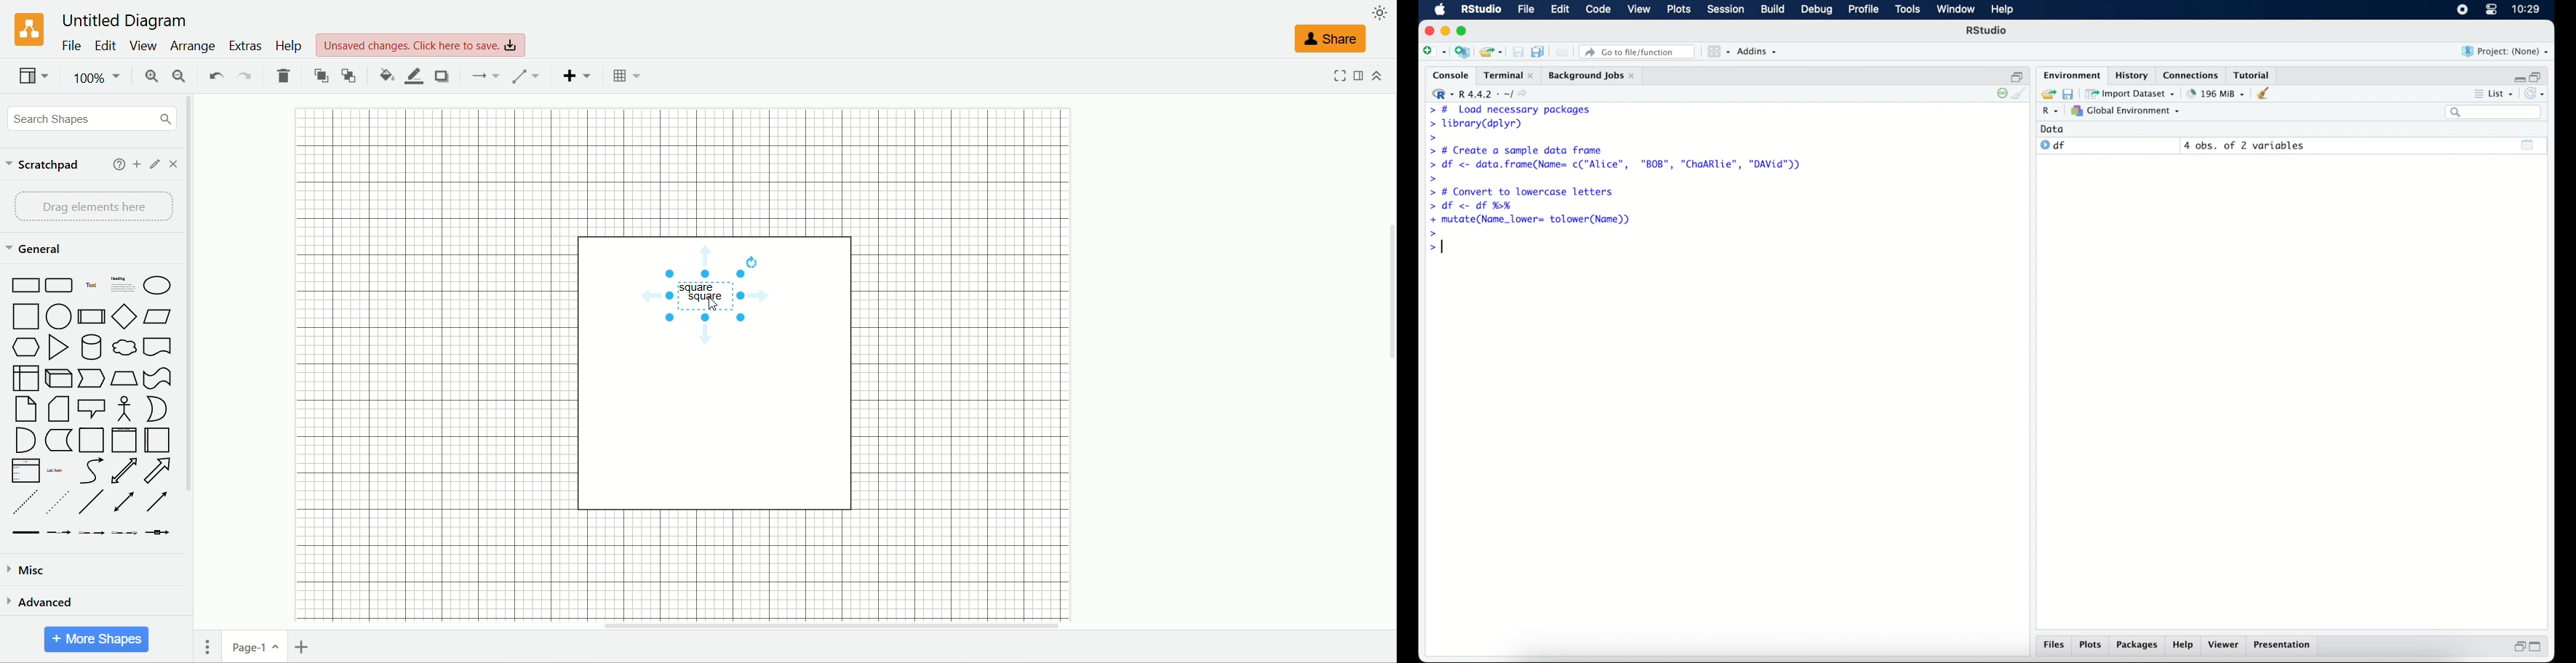 The height and width of the screenshot is (672, 2576). Describe the element at coordinates (2092, 646) in the screenshot. I see `plots` at that location.